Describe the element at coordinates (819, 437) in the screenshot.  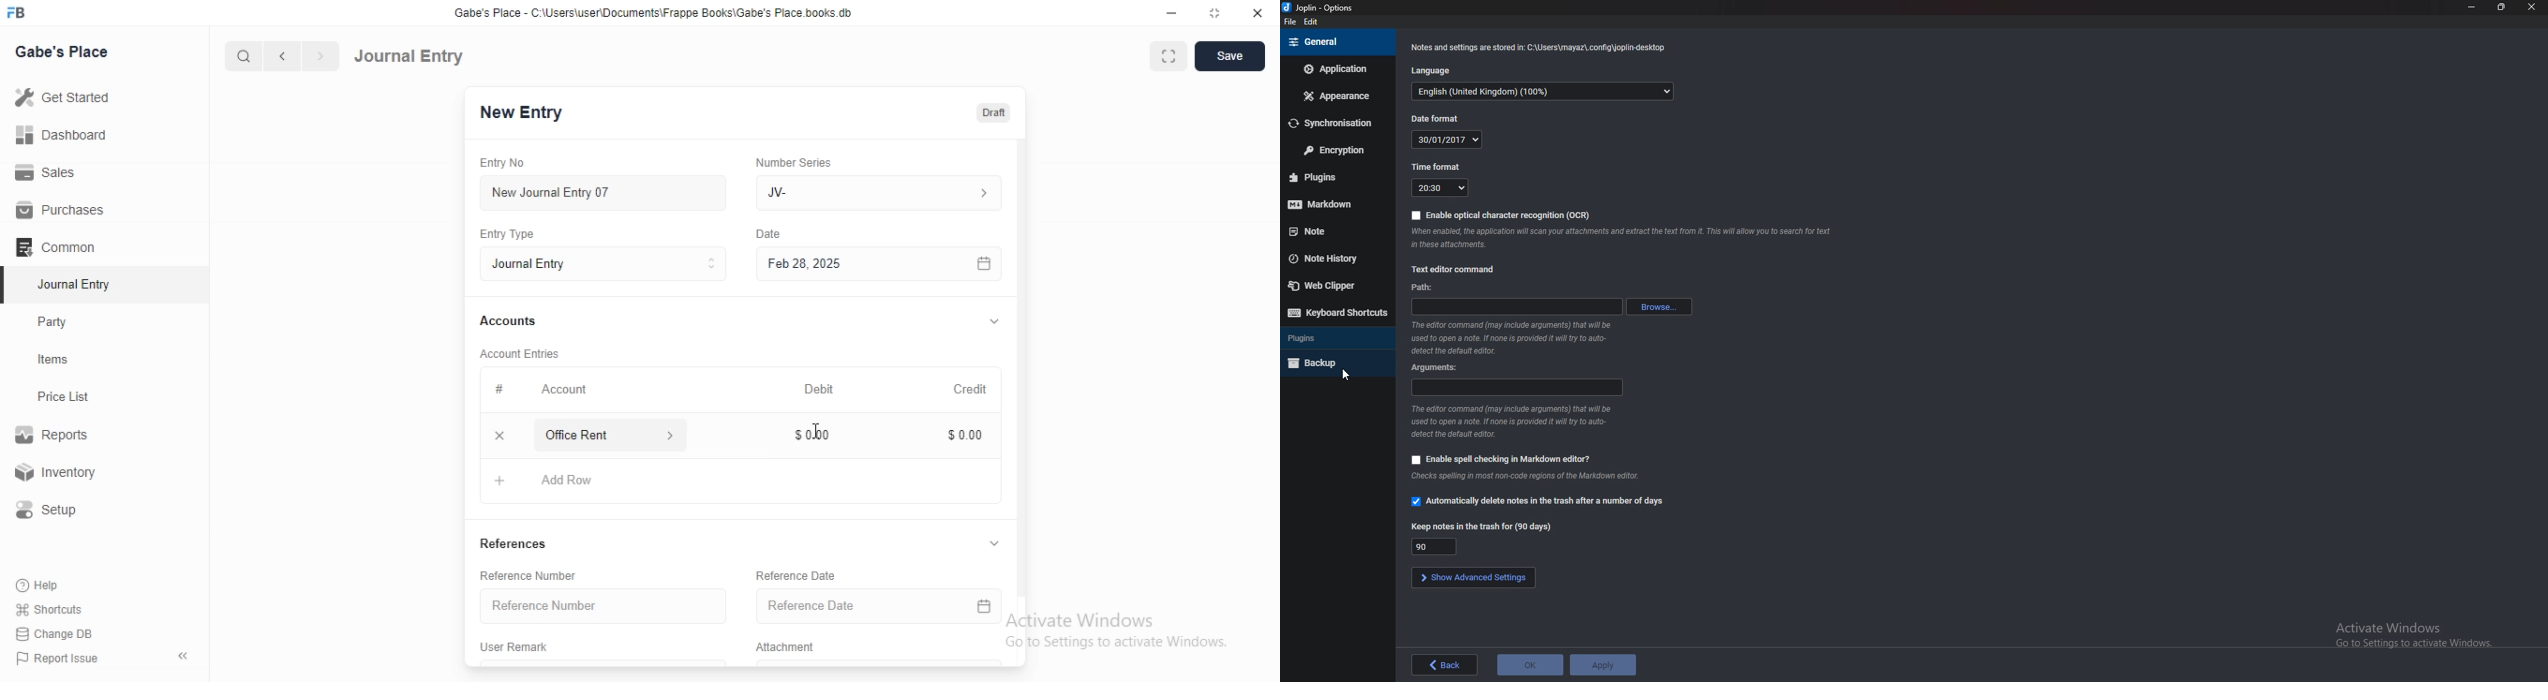
I see `$ 0.00` at that location.